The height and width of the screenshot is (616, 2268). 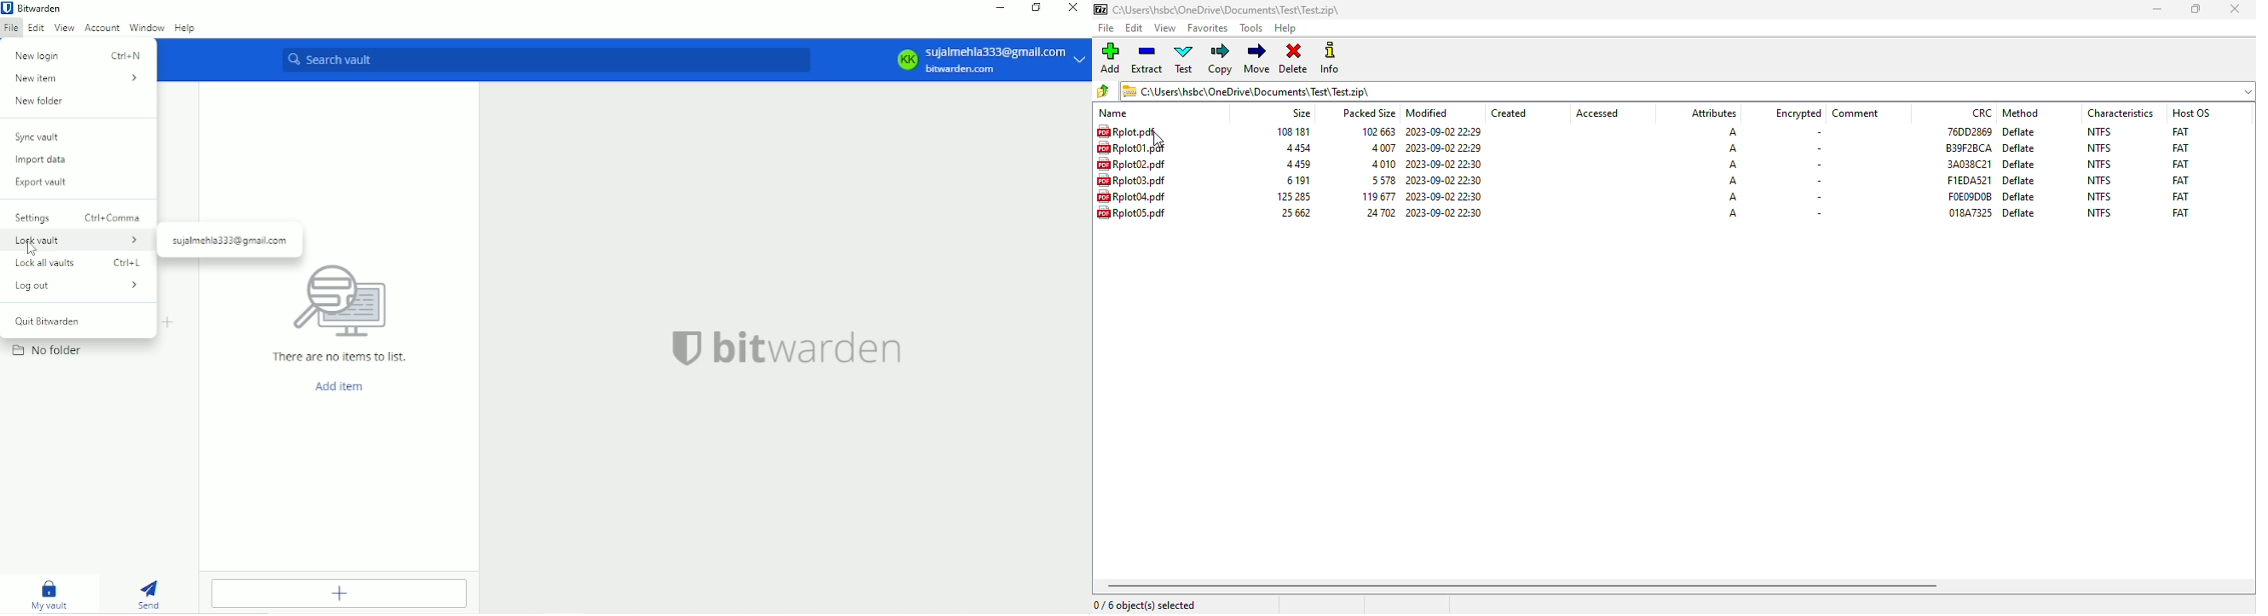 I want to click on Close, so click(x=1075, y=9).